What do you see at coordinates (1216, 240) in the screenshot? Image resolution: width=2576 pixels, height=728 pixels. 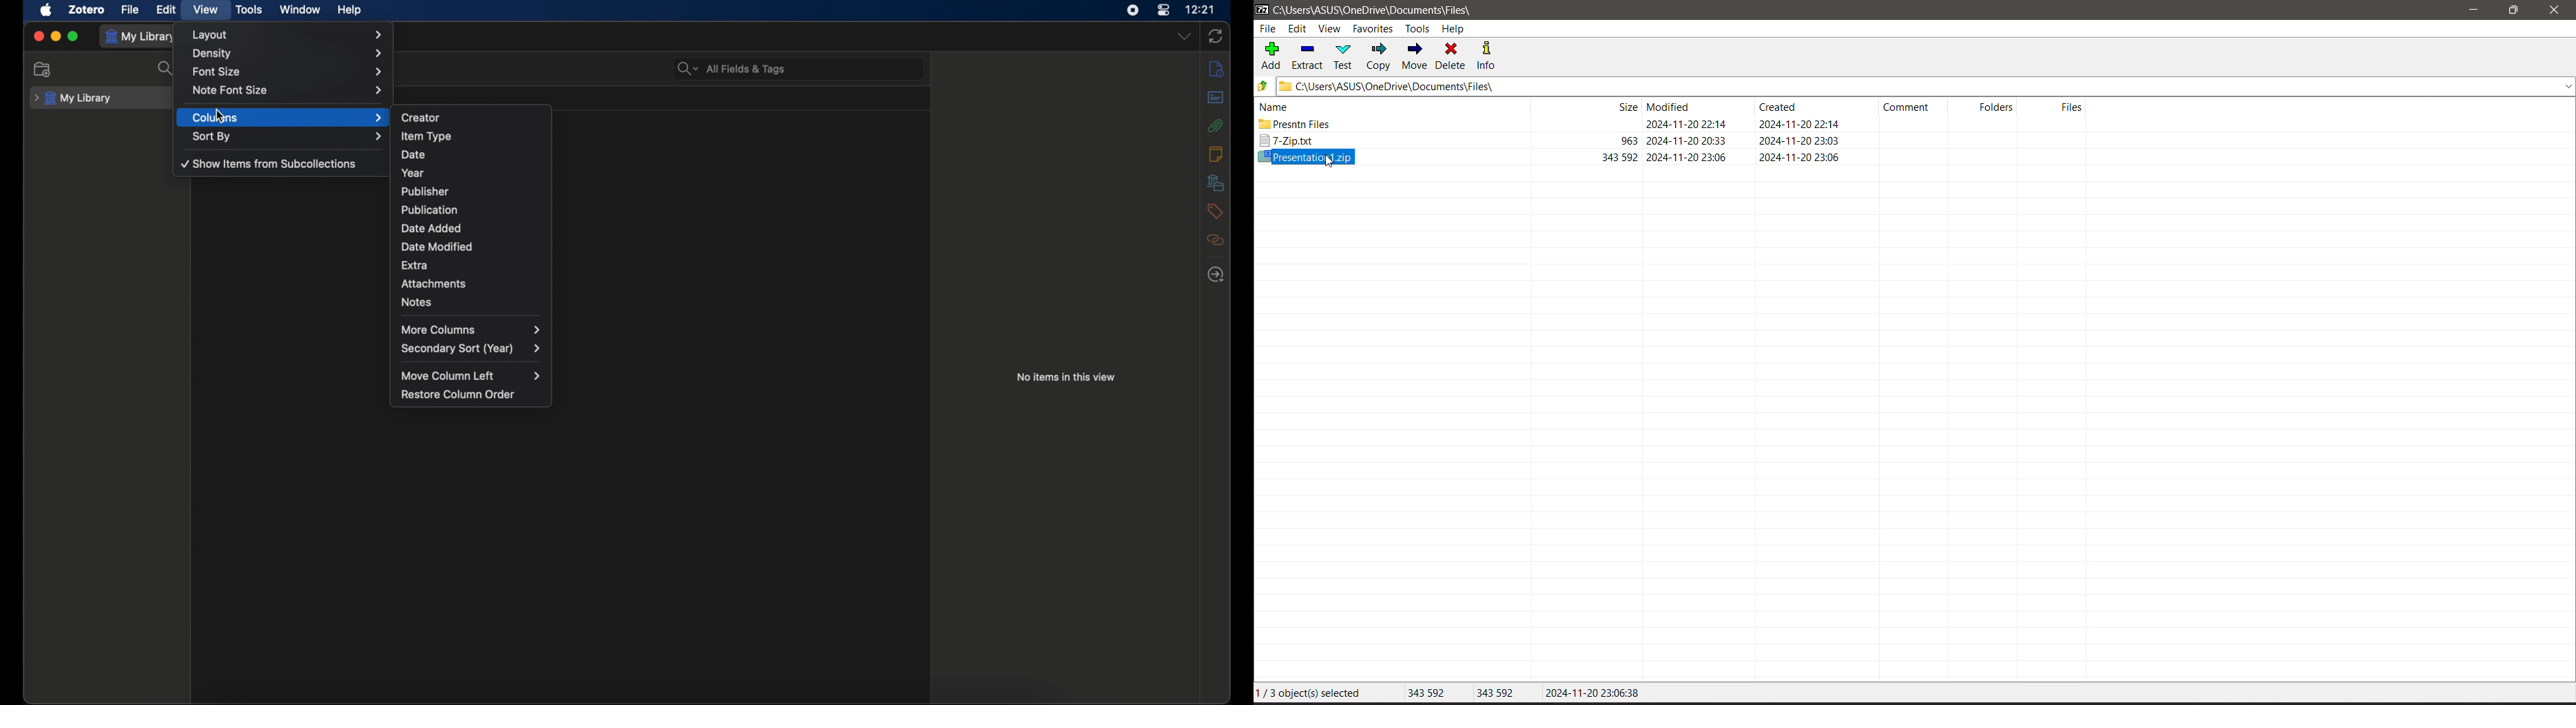 I see `attachments` at bounding box center [1216, 240].